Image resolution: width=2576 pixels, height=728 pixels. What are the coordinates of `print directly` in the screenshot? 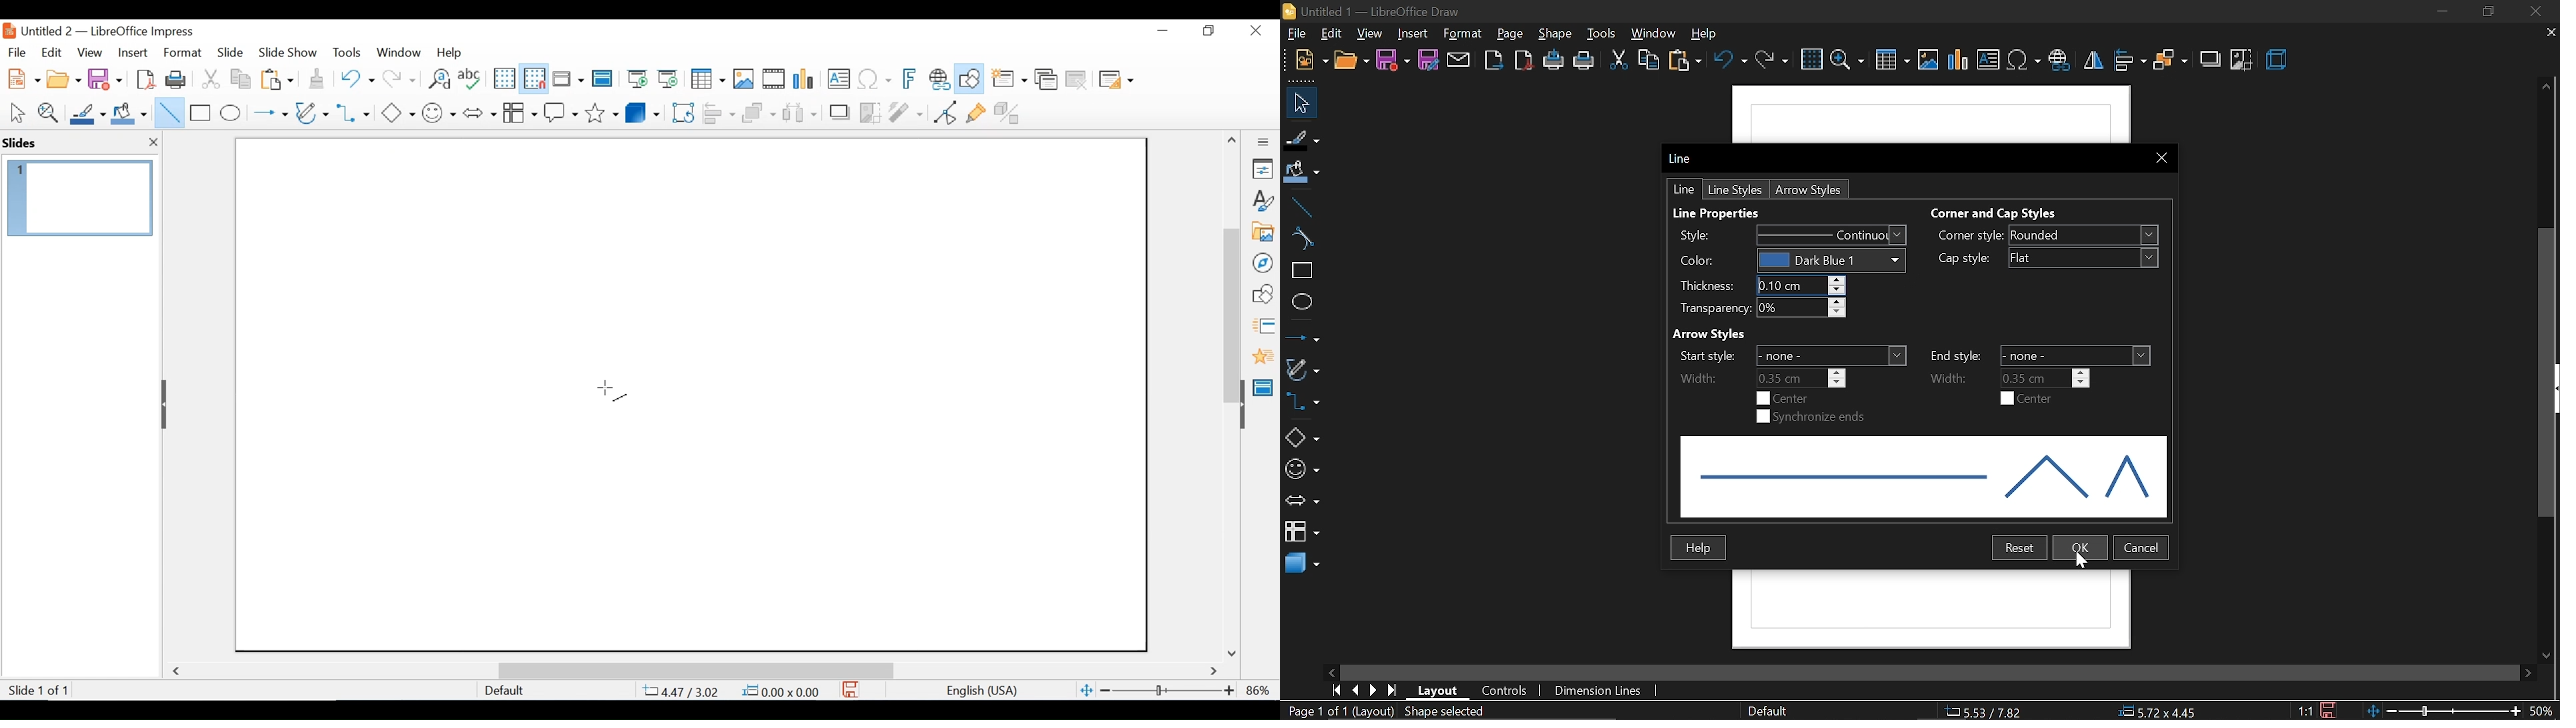 It's located at (1554, 62).